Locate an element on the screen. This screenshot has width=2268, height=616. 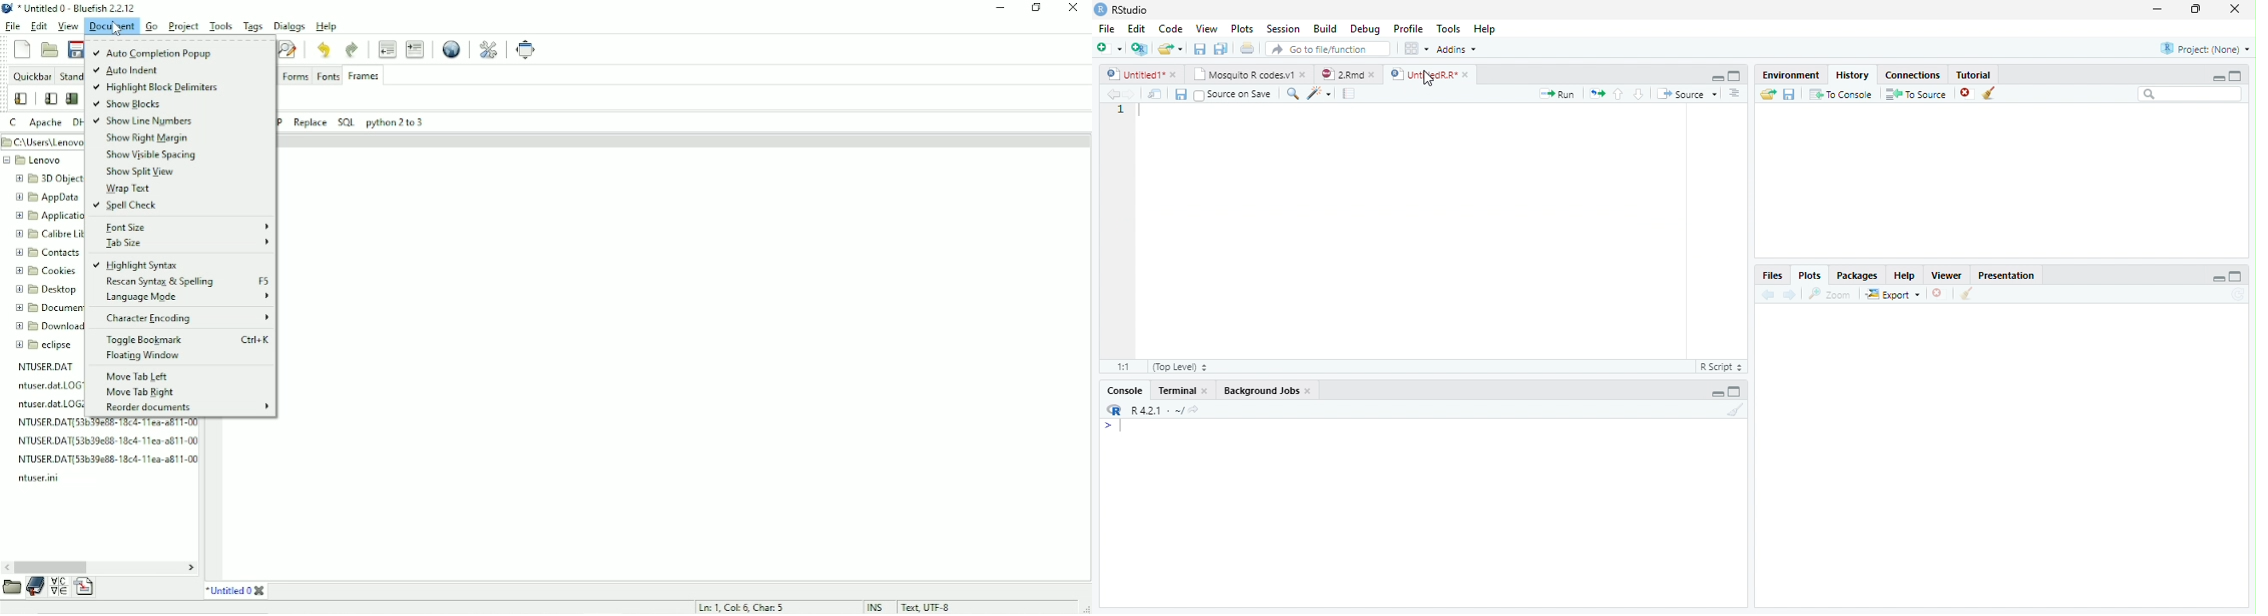
Go to previous section/chunk is located at coordinates (1618, 94).